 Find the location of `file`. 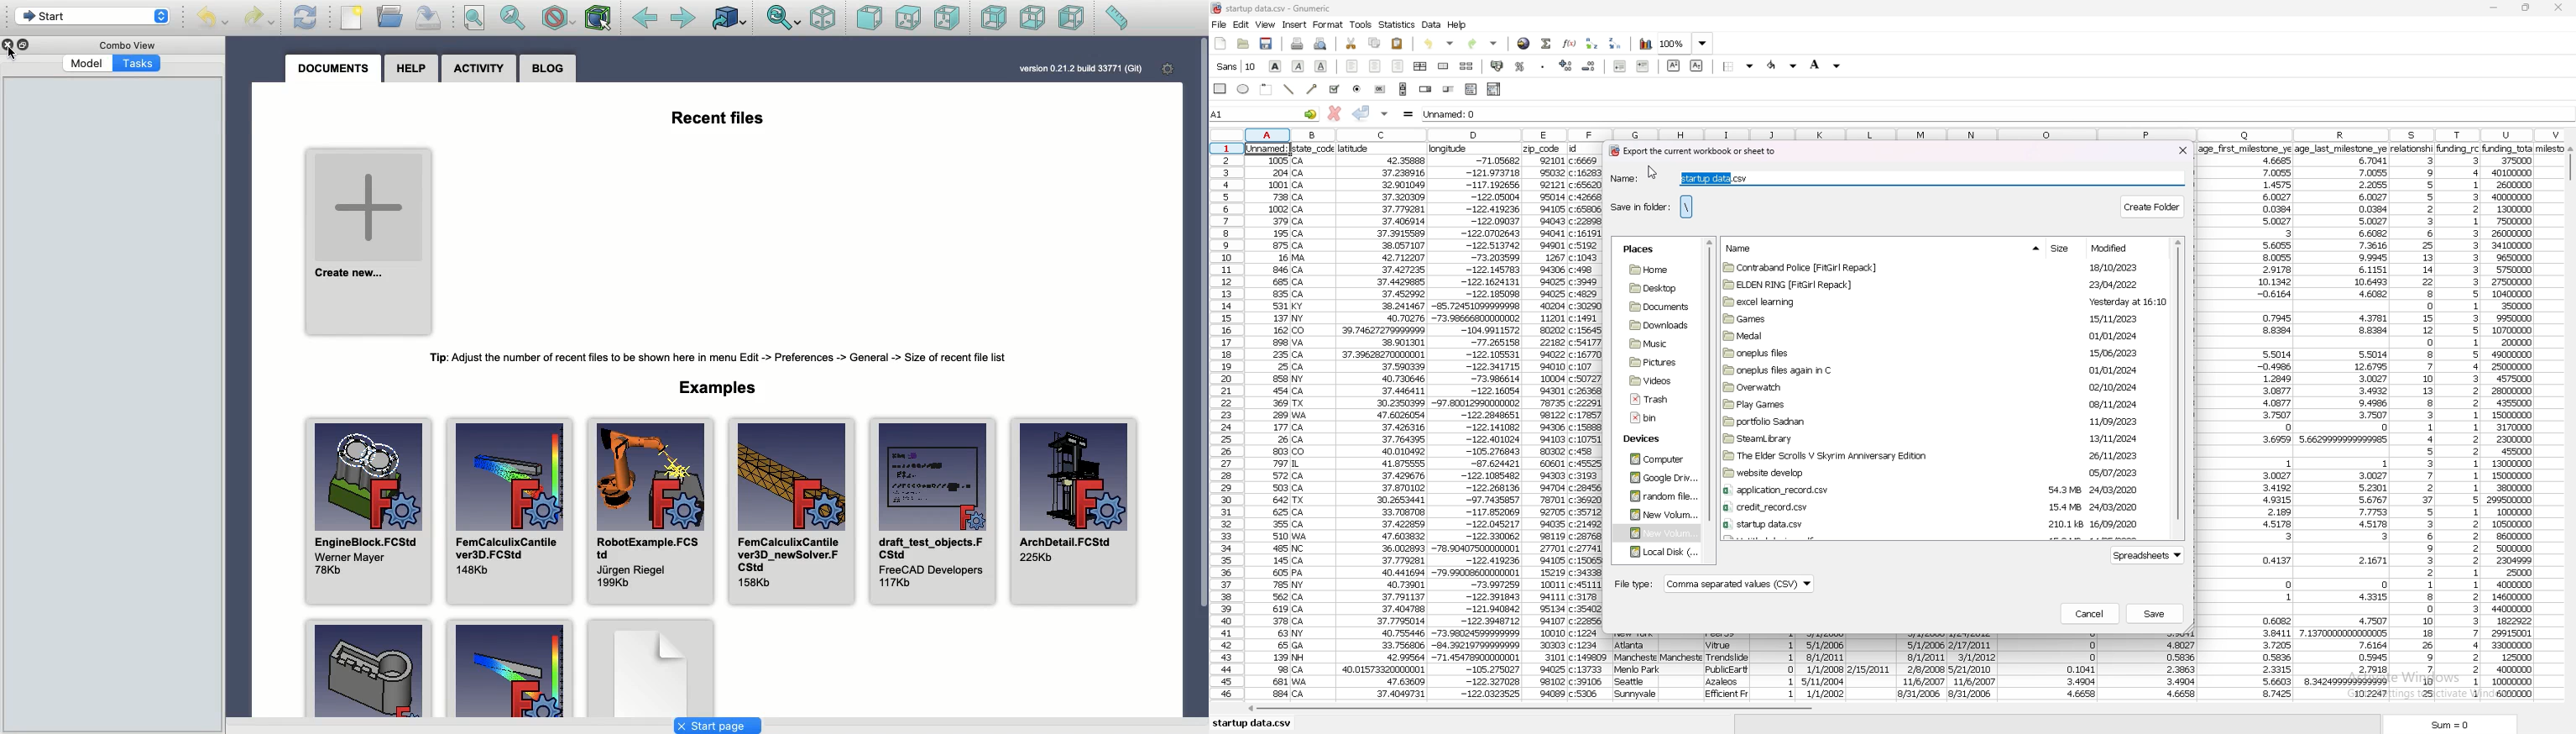

file is located at coordinates (1219, 25).